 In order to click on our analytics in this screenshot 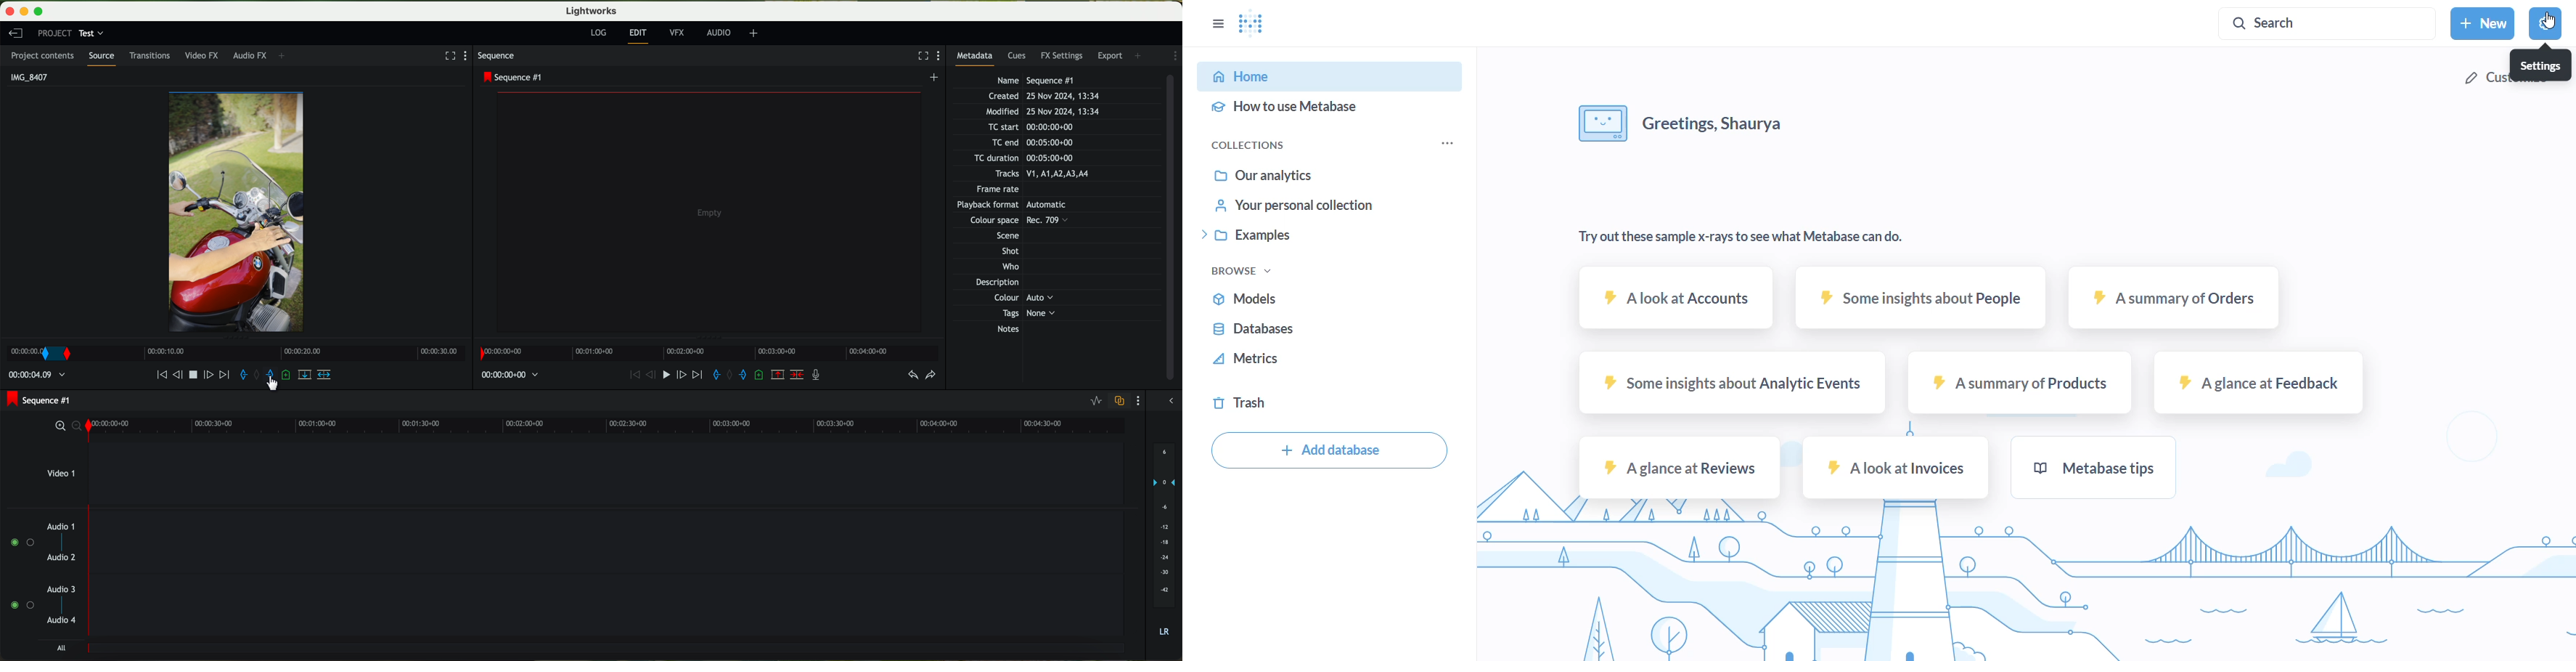, I will do `click(1302, 174)`.